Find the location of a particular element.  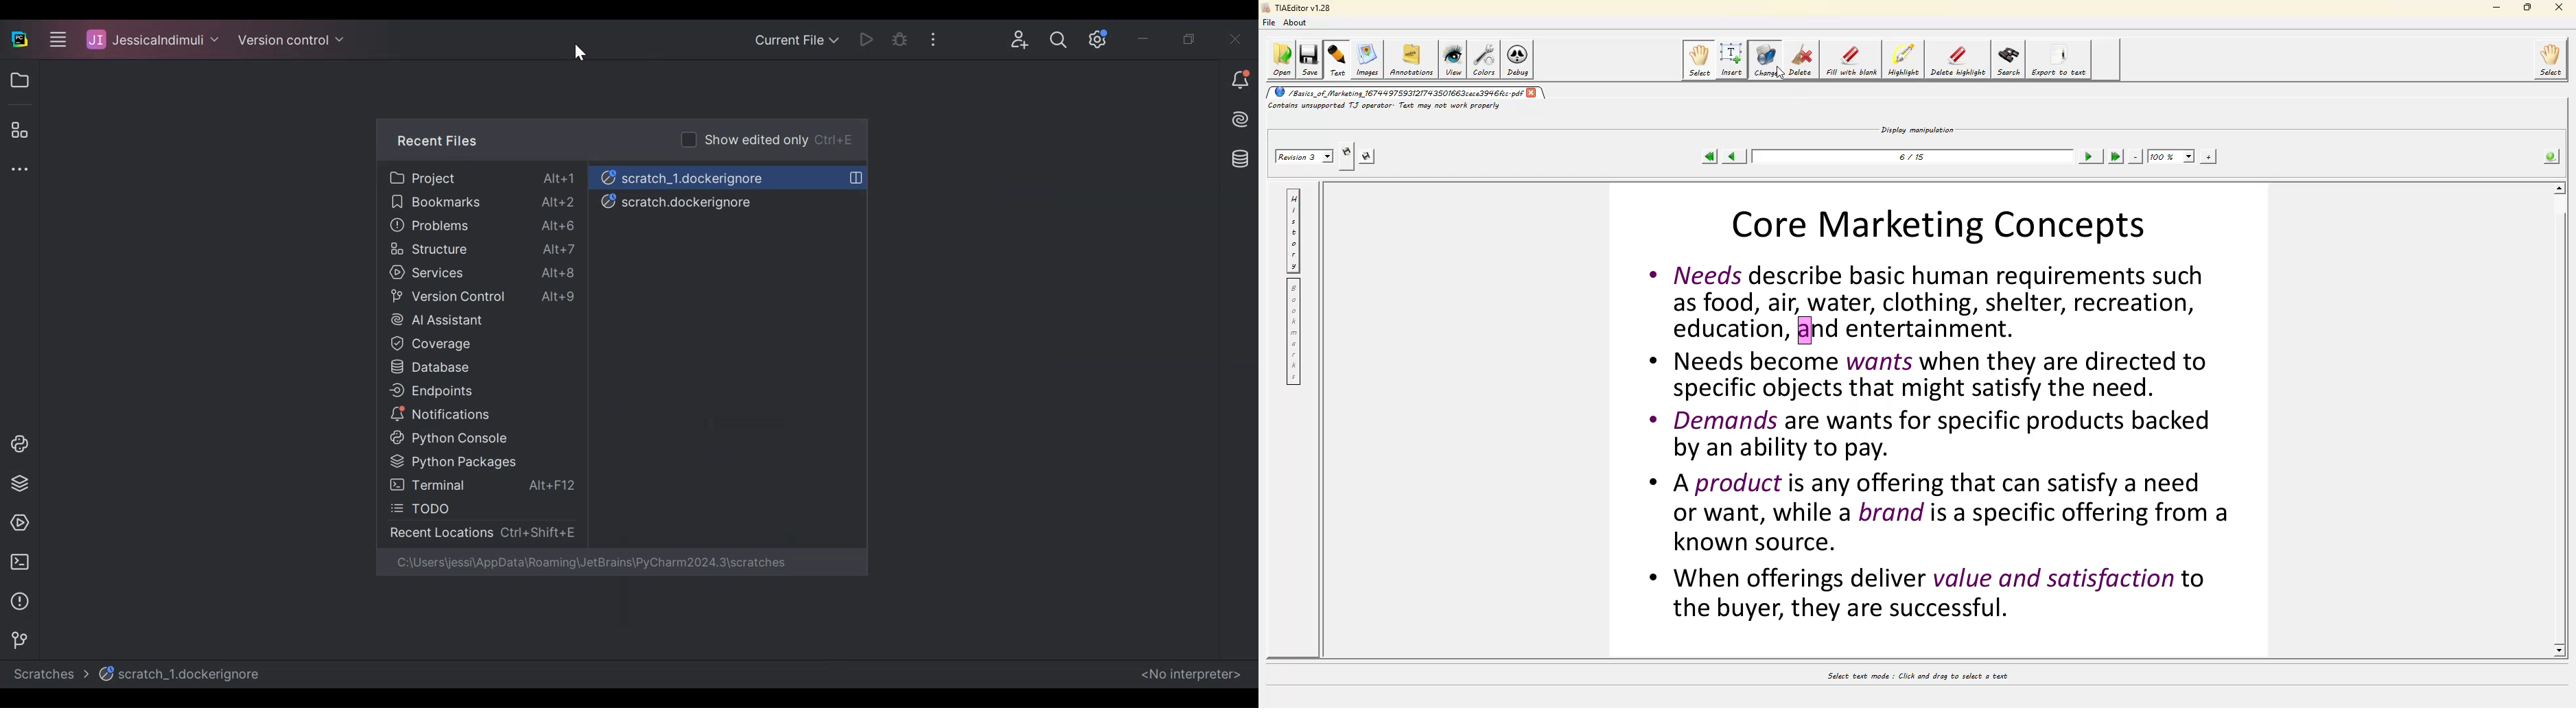

Recent Files is located at coordinates (439, 141).